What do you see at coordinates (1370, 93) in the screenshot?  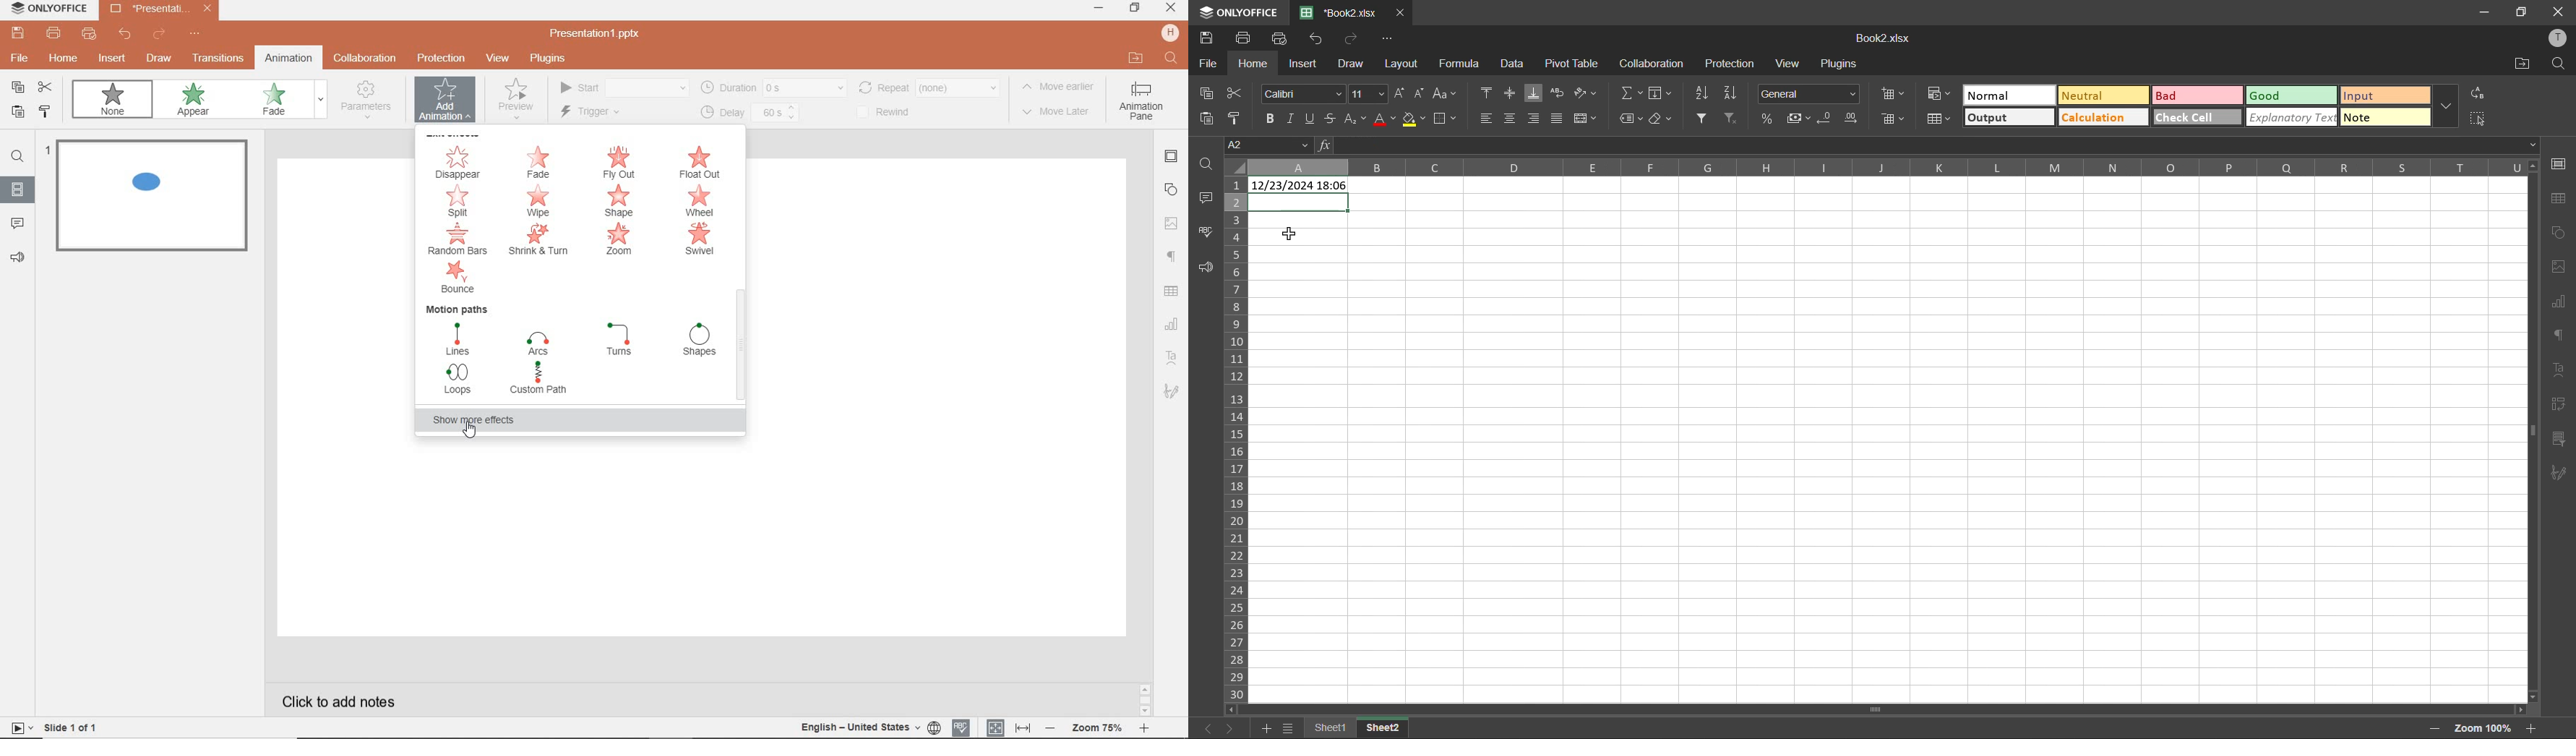 I see `font size` at bounding box center [1370, 93].